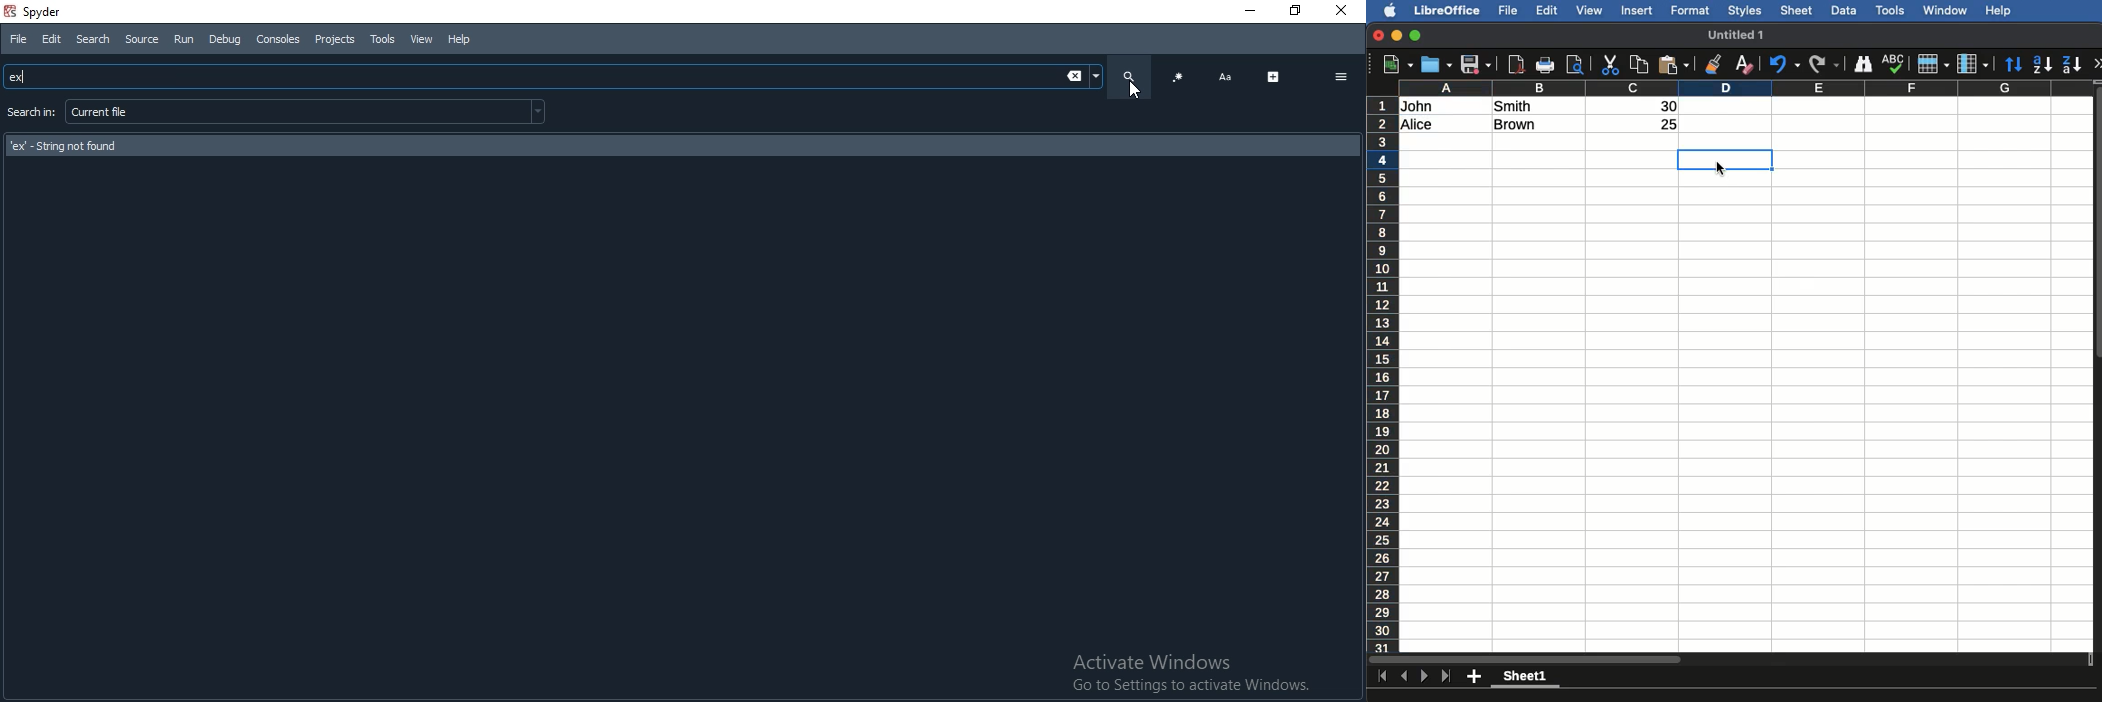  Describe the element at coordinates (1827, 62) in the screenshot. I see `Redo` at that location.